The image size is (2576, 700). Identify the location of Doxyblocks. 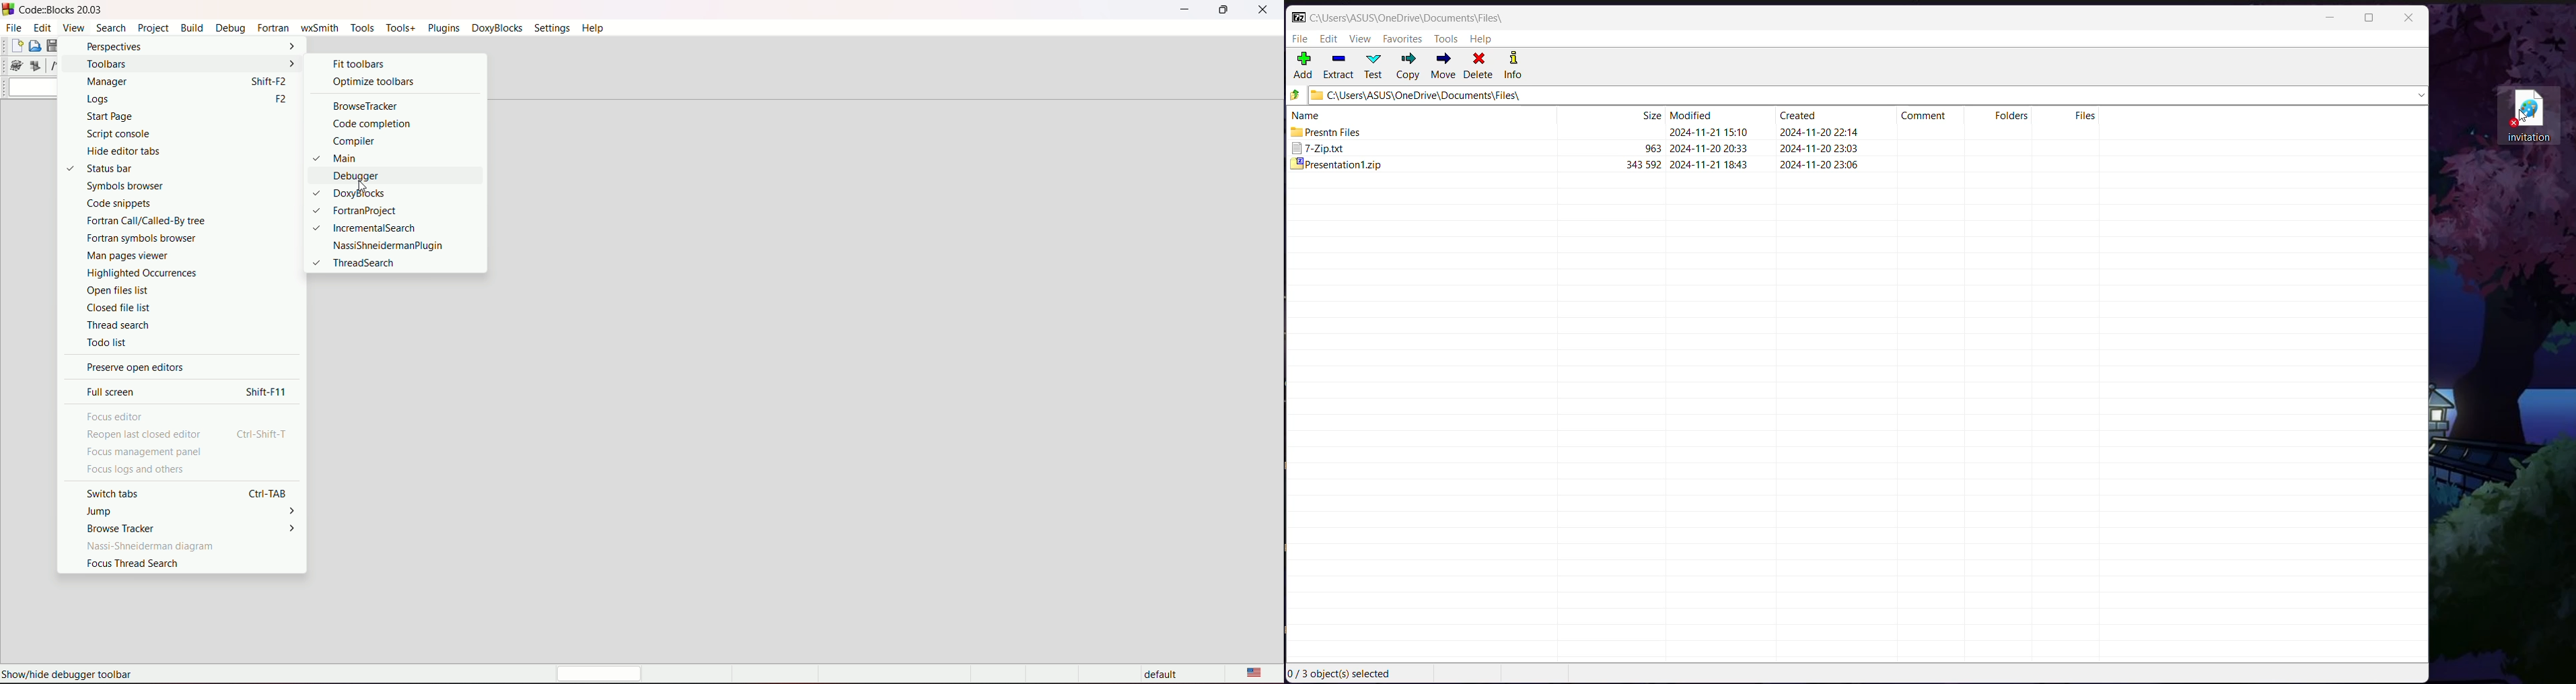
(372, 193).